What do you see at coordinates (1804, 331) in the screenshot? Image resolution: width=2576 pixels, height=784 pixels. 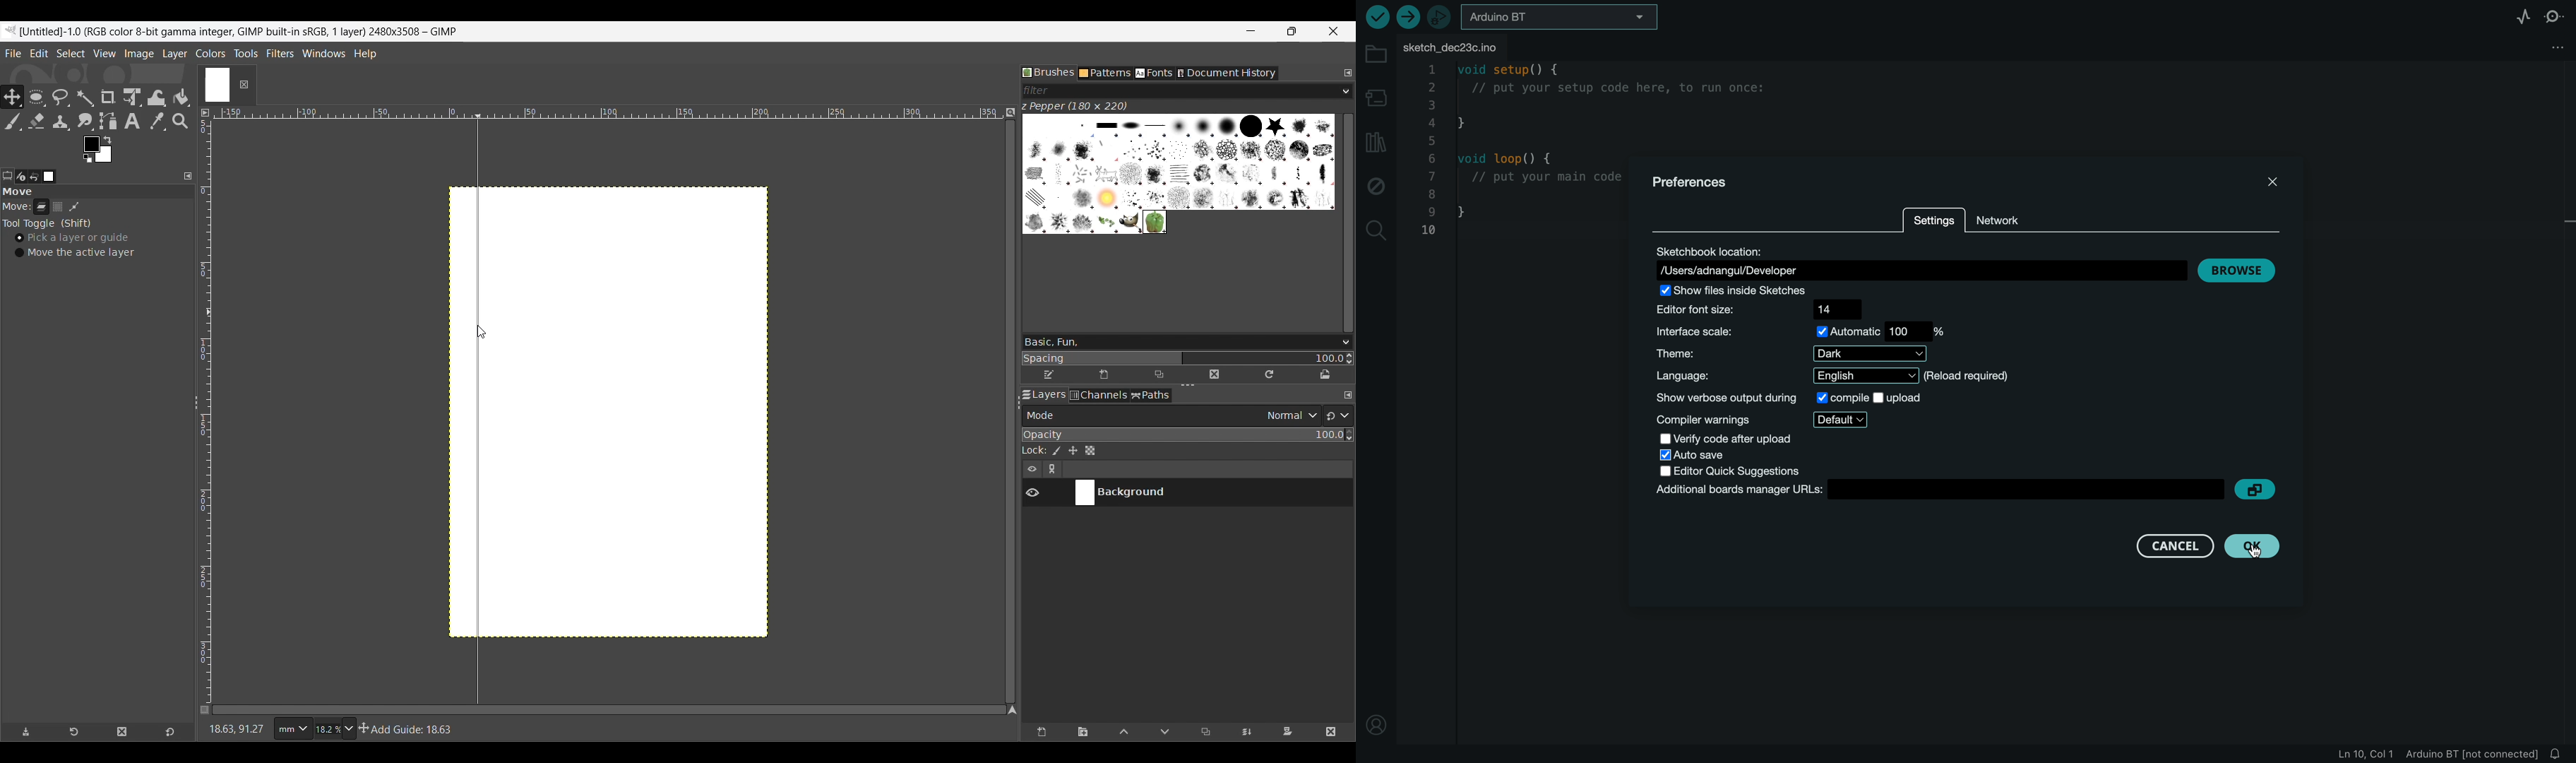 I see `scale` at bounding box center [1804, 331].